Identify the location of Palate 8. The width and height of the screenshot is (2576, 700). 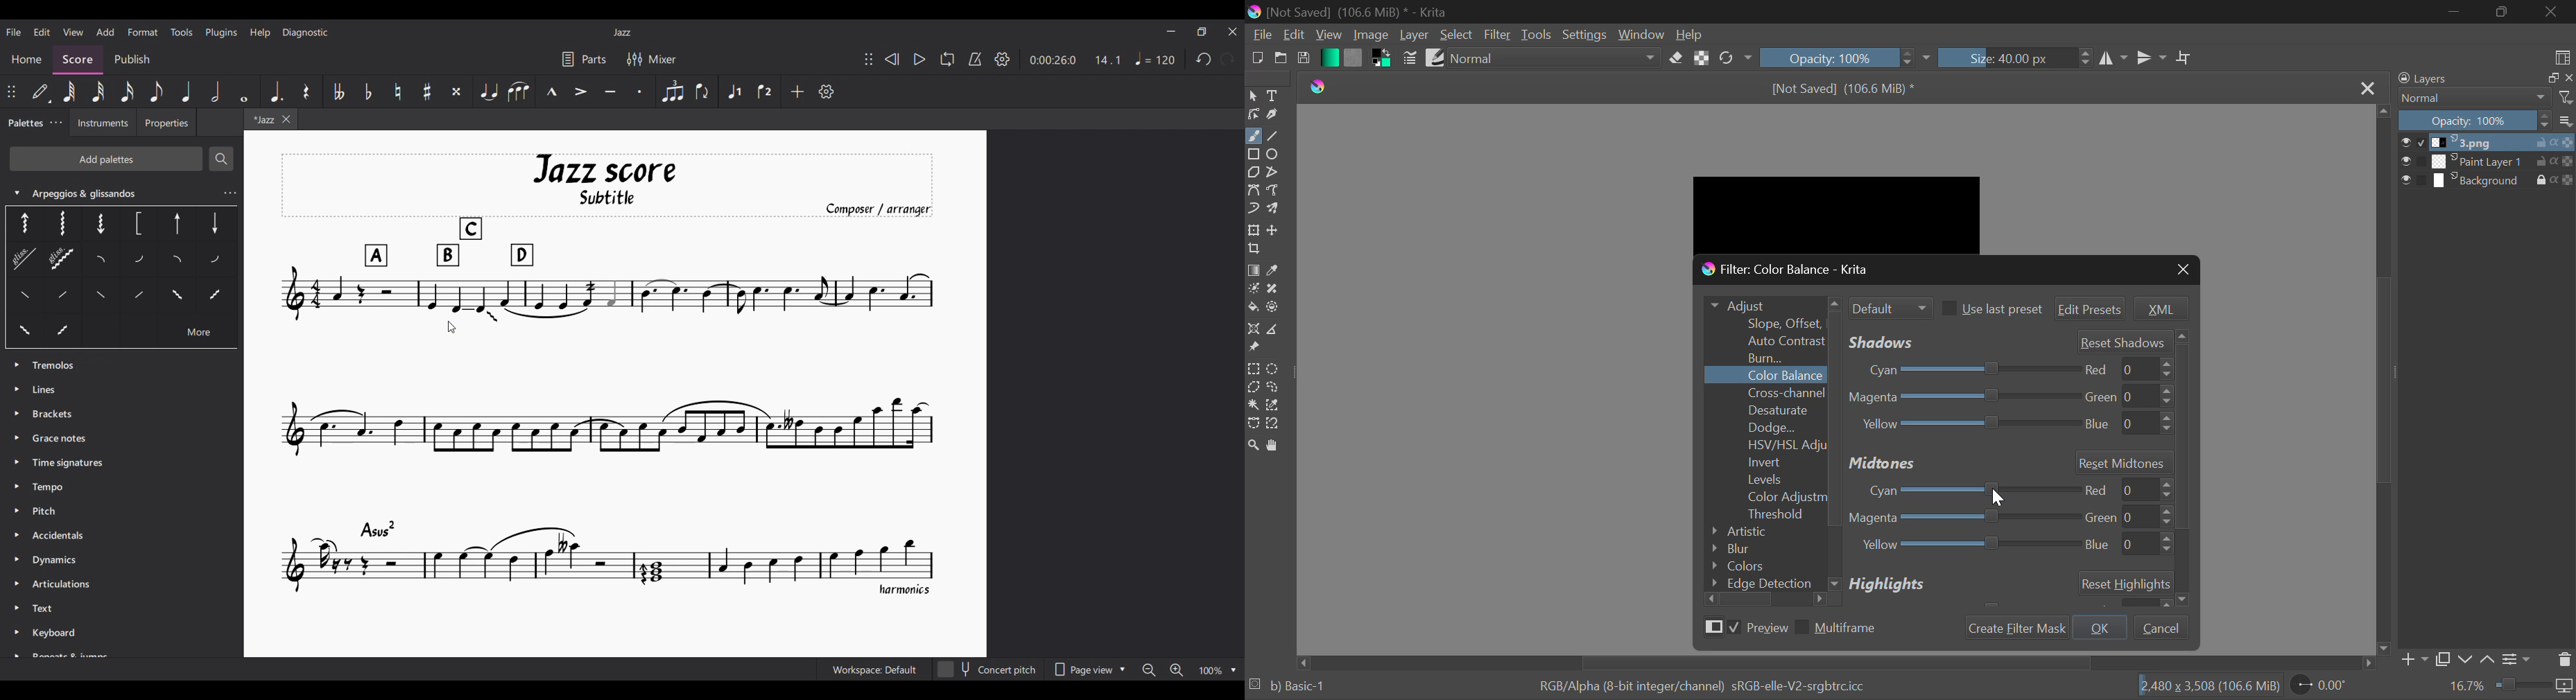
(63, 261).